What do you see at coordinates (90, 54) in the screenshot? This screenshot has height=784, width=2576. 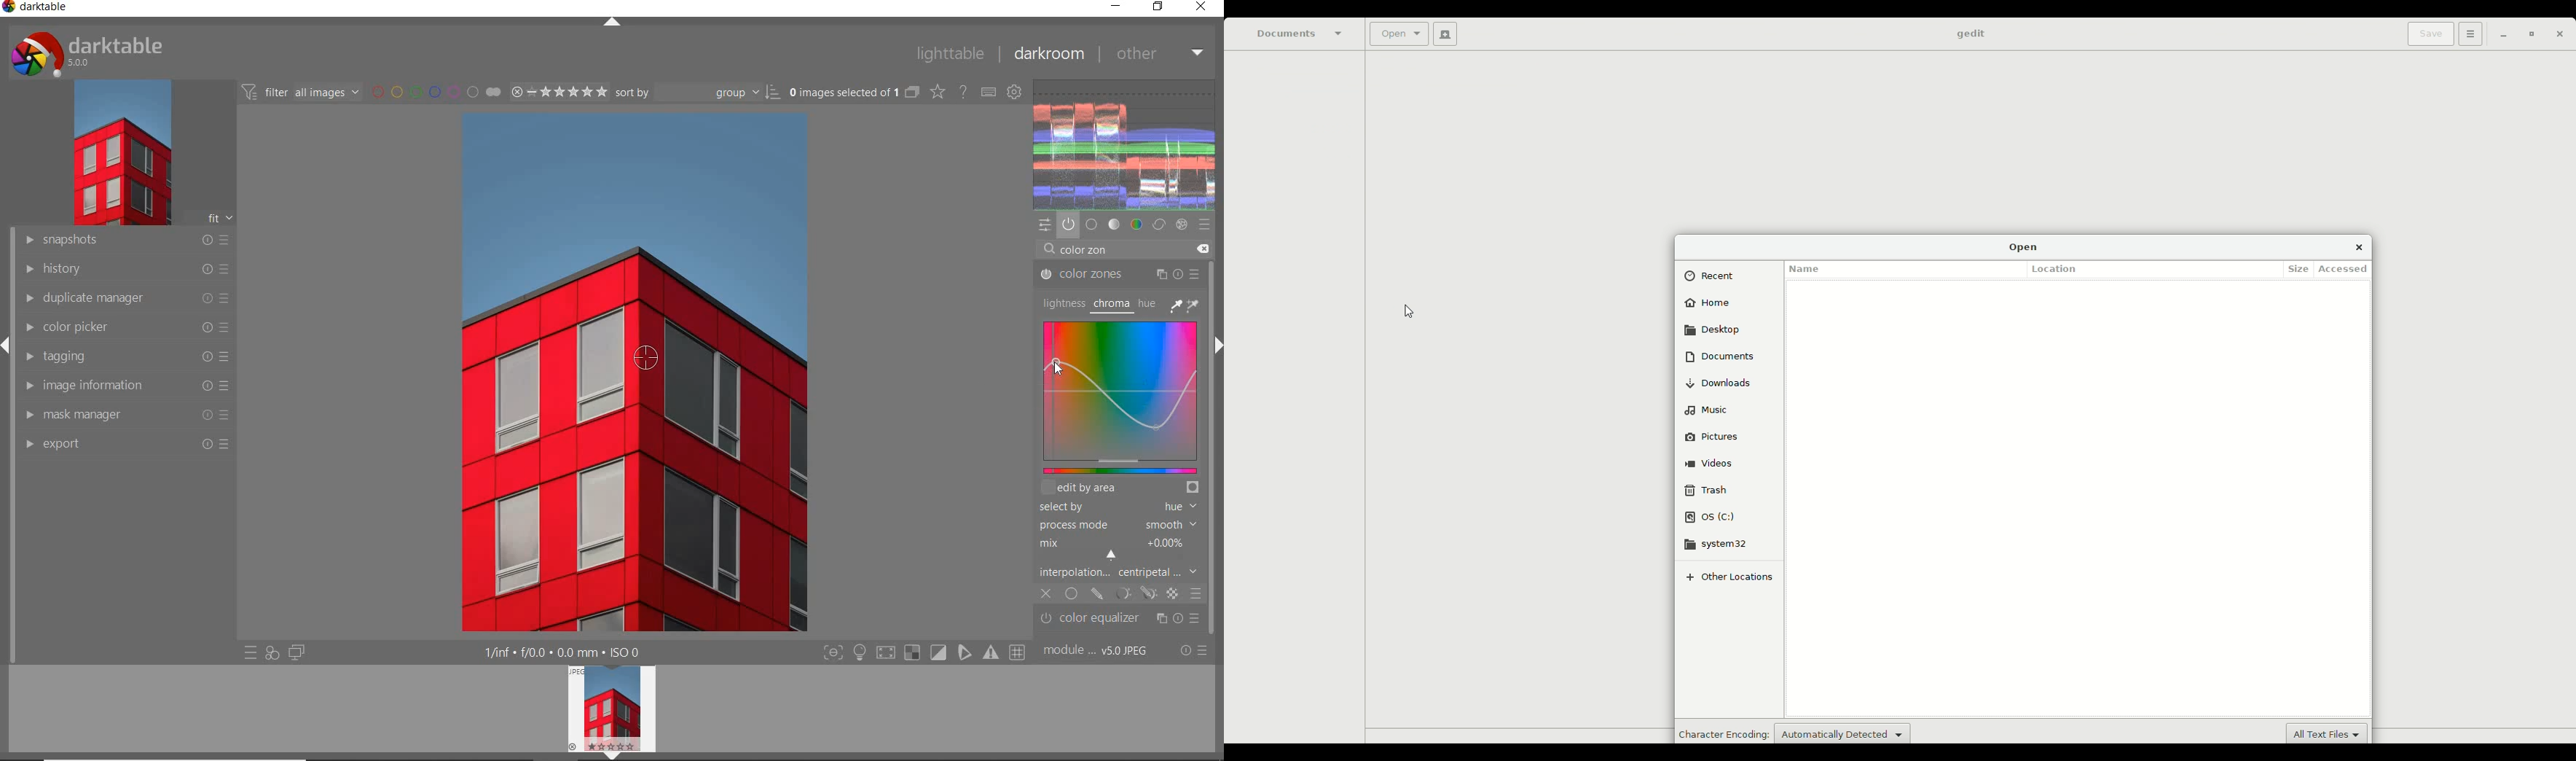 I see `system logo & name` at bounding box center [90, 54].